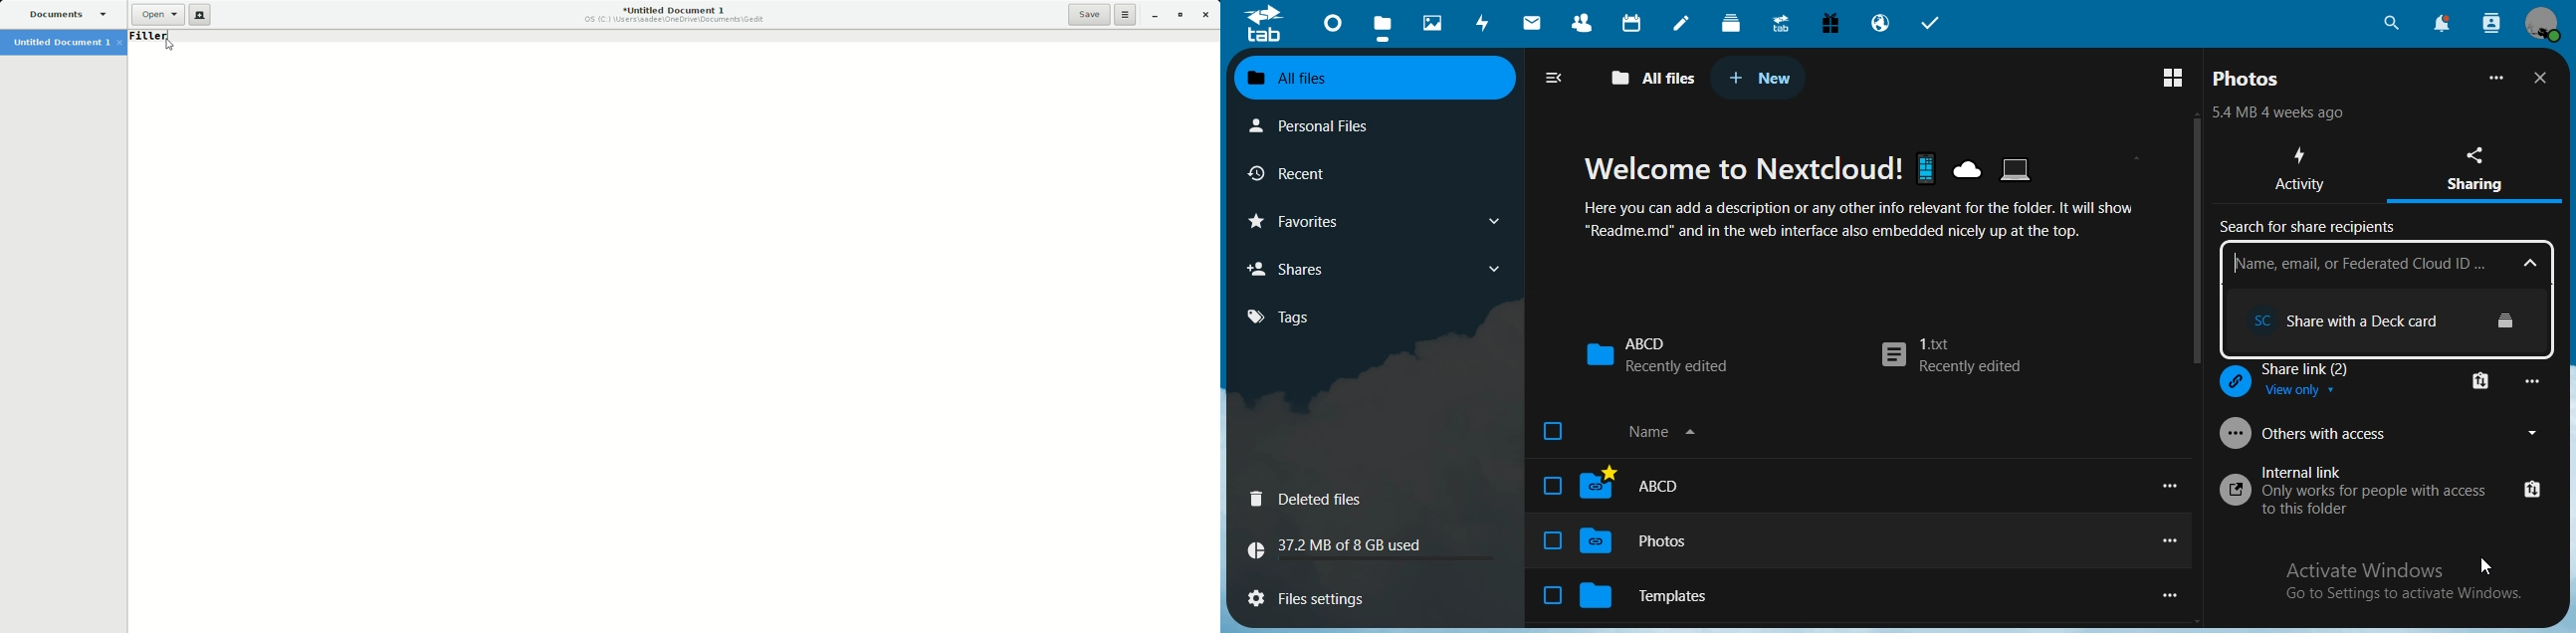 This screenshot has width=2576, height=644. Describe the element at coordinates (2389, 24) in the screenshot. I see `search` at that location.